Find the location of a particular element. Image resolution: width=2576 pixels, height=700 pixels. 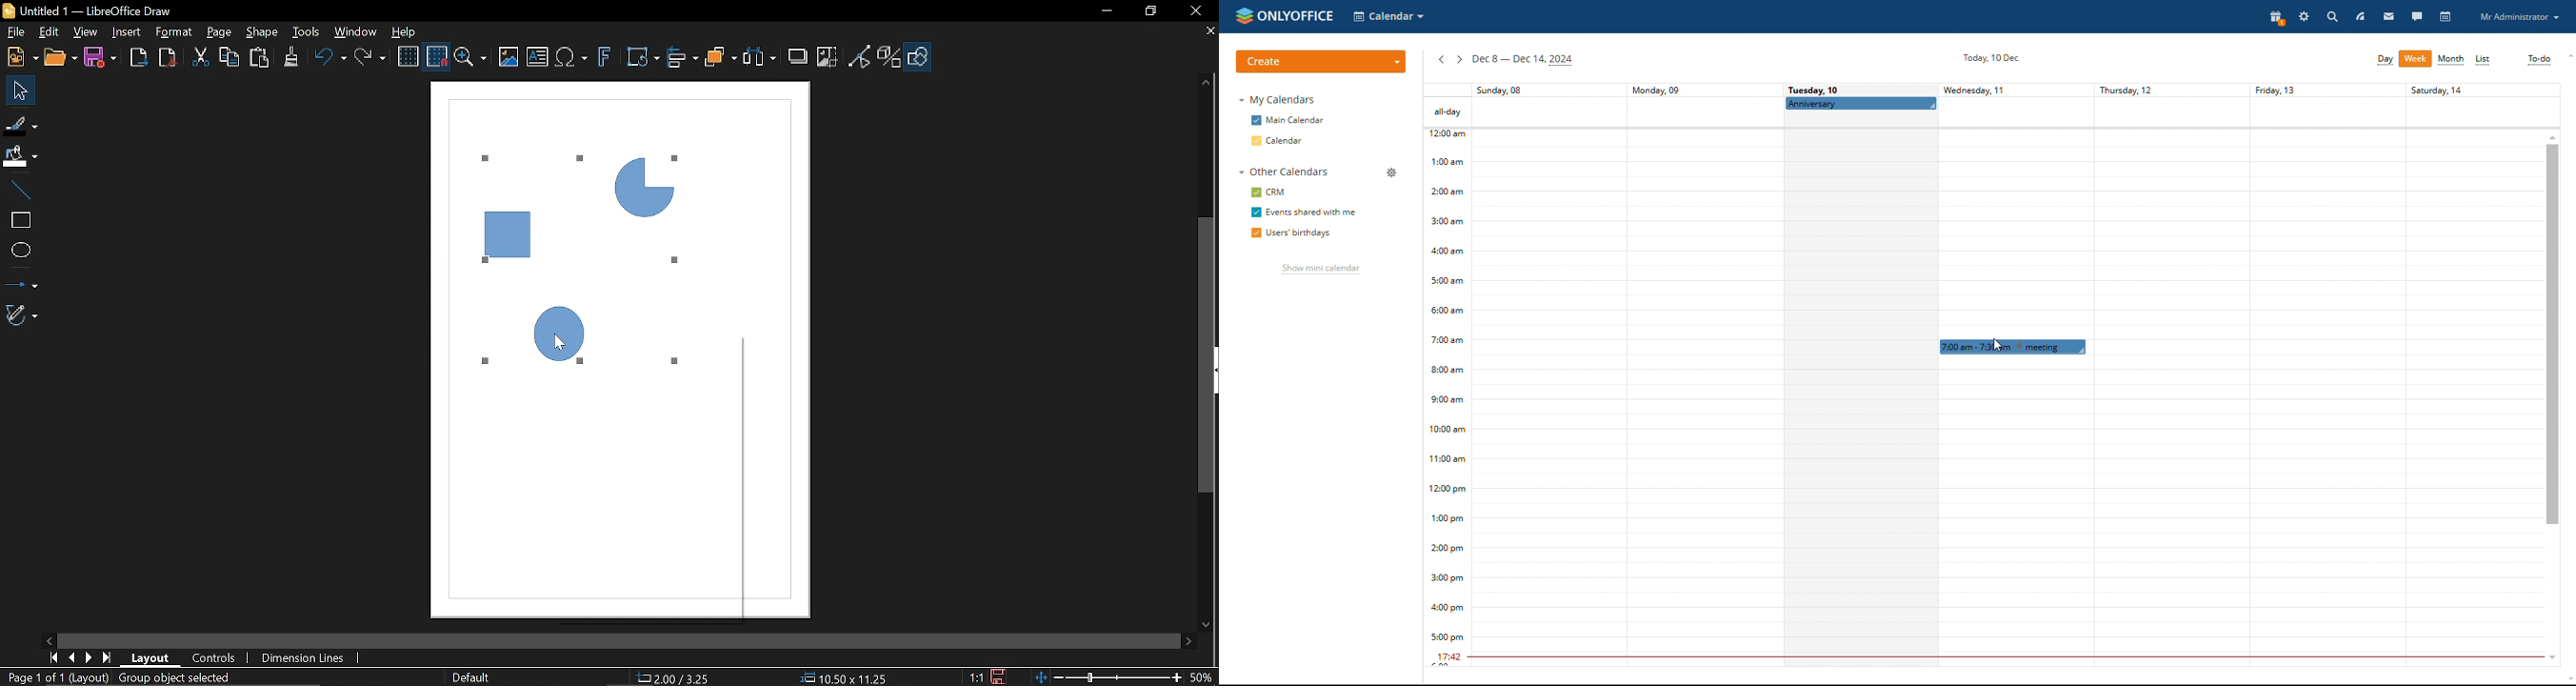

Current page is located at coordinates (55, 677).